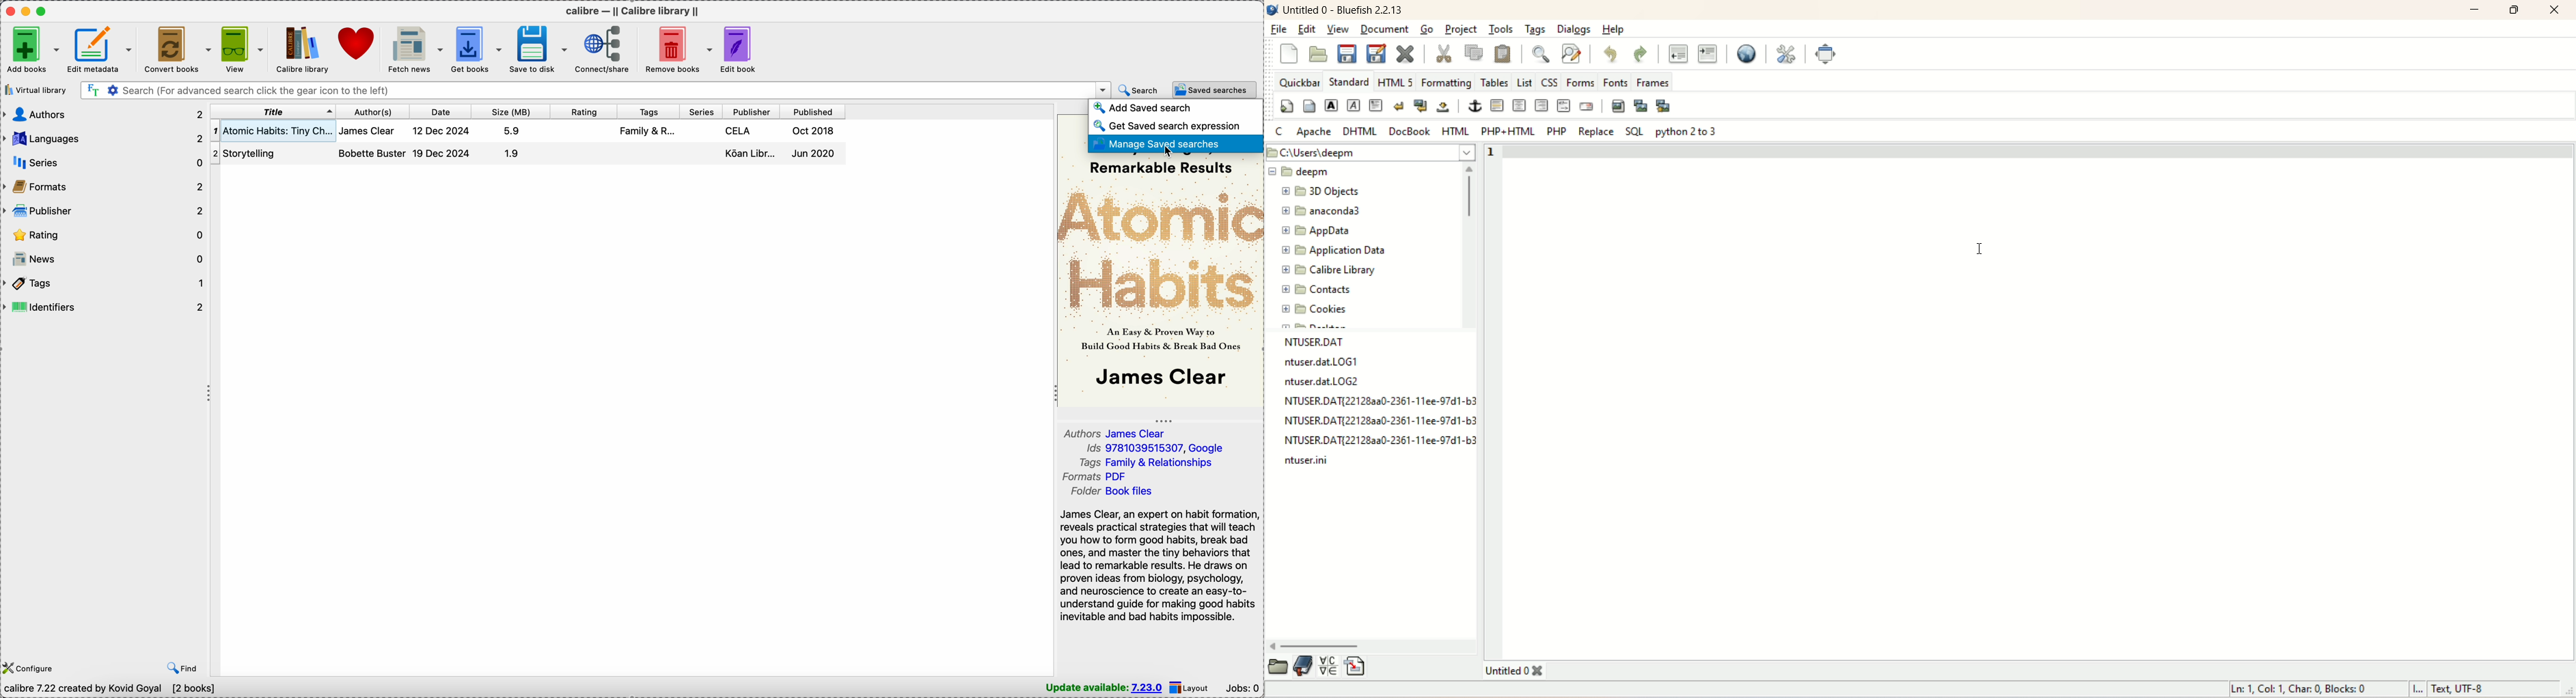  What do you see at coordinates (1428, 29) in the screenshot?
I see `go` at bounding box center [1428, 29].